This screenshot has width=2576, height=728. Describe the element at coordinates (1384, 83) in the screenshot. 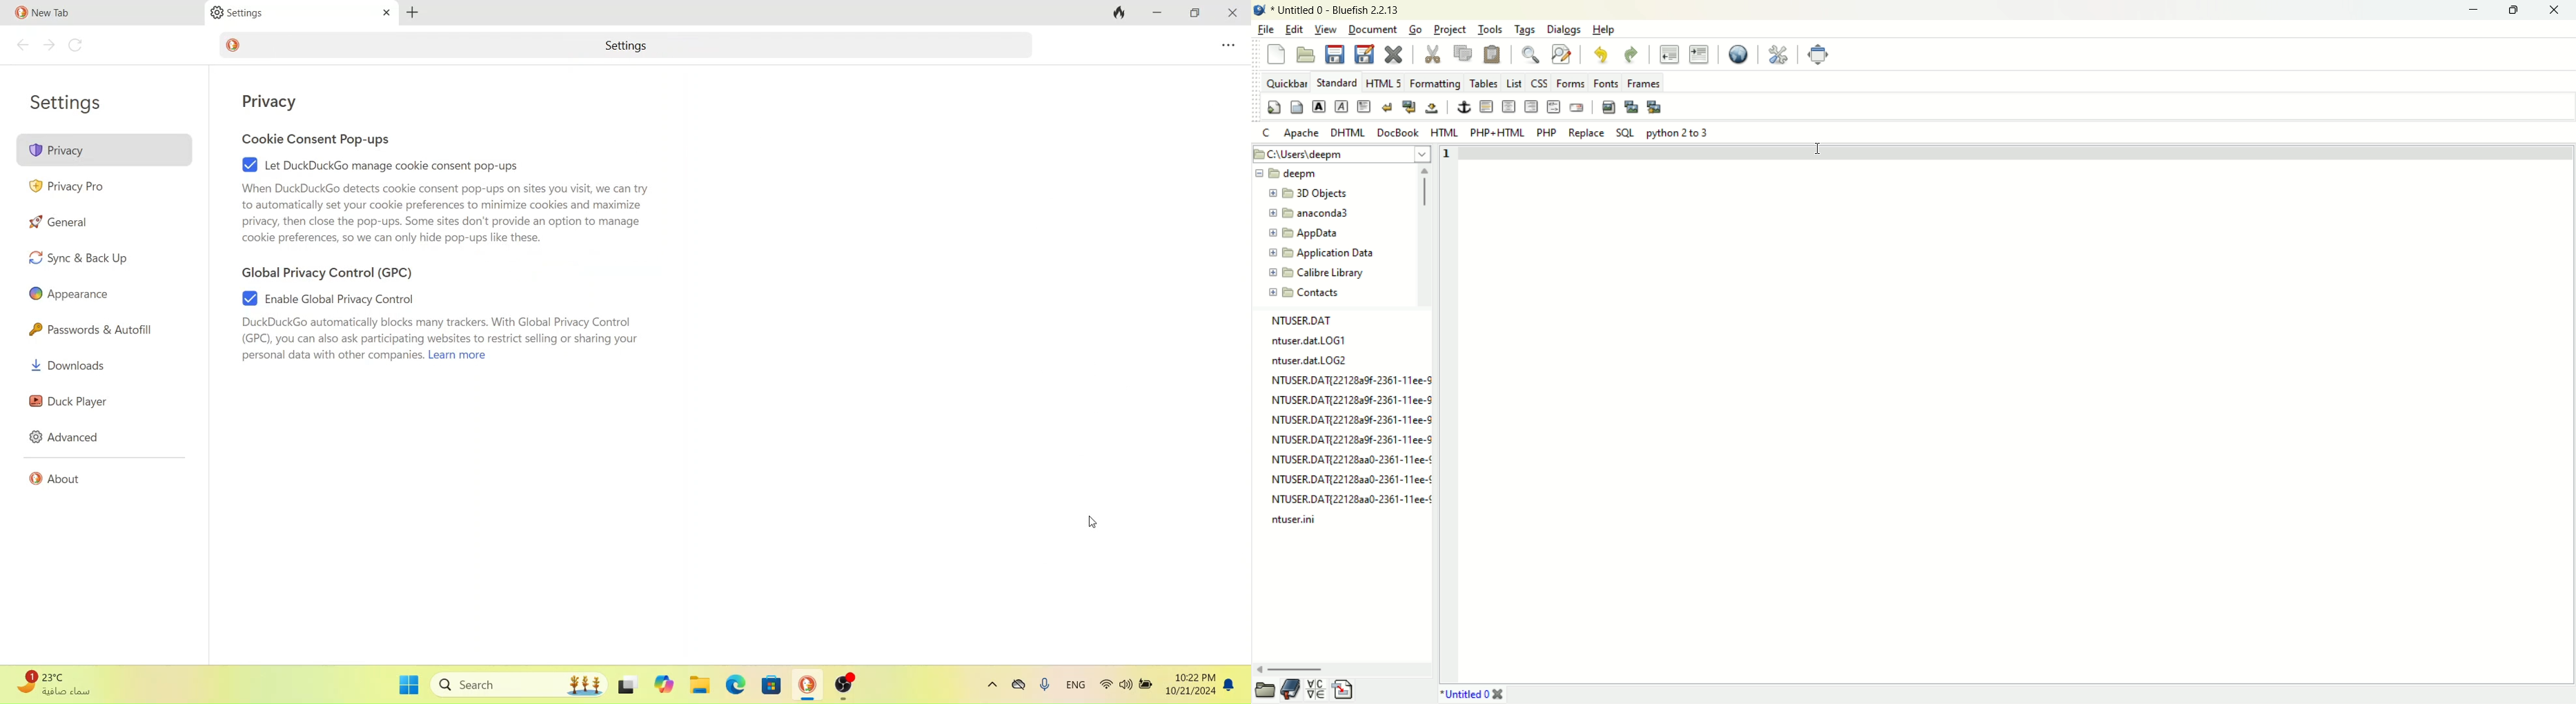

I see `HTML` at that location.